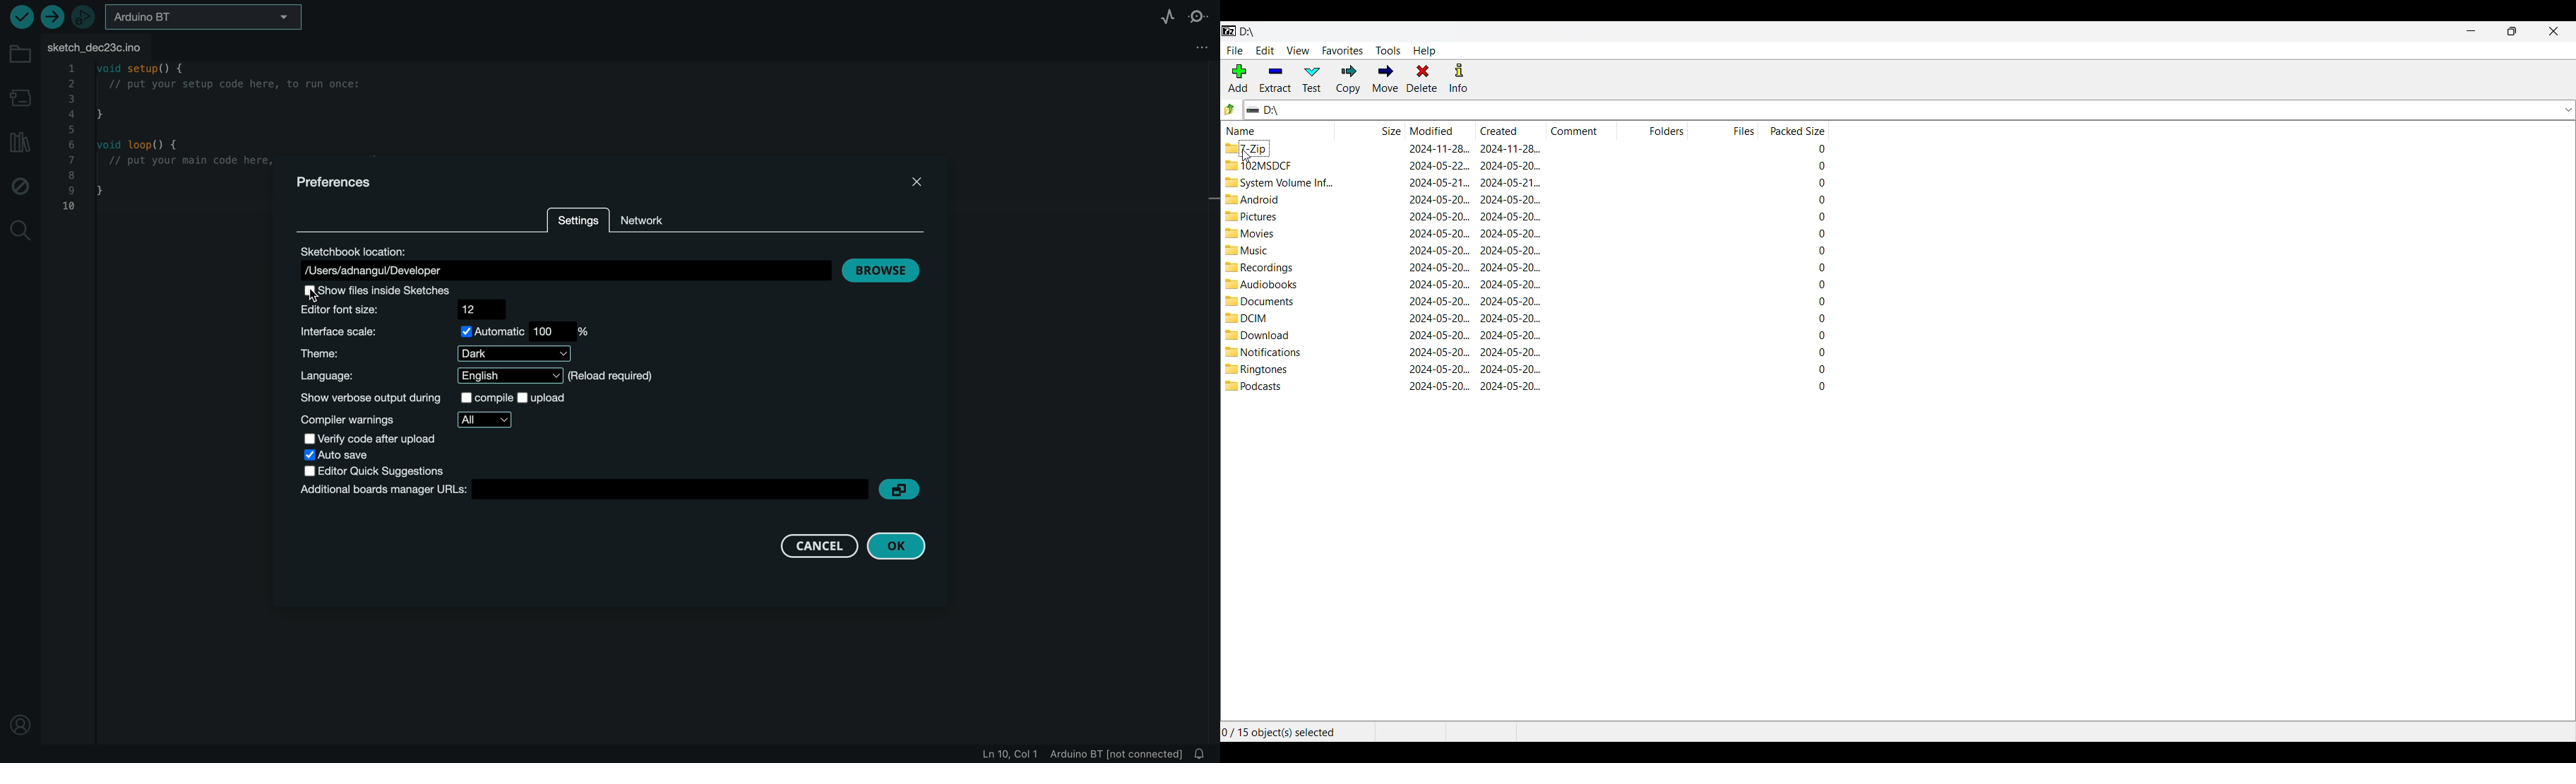 The height and width of the screenshot is (784, 2576). Describe the element at coordinates (1510, 250) in the screenshot. I see `created date & time` at that location.